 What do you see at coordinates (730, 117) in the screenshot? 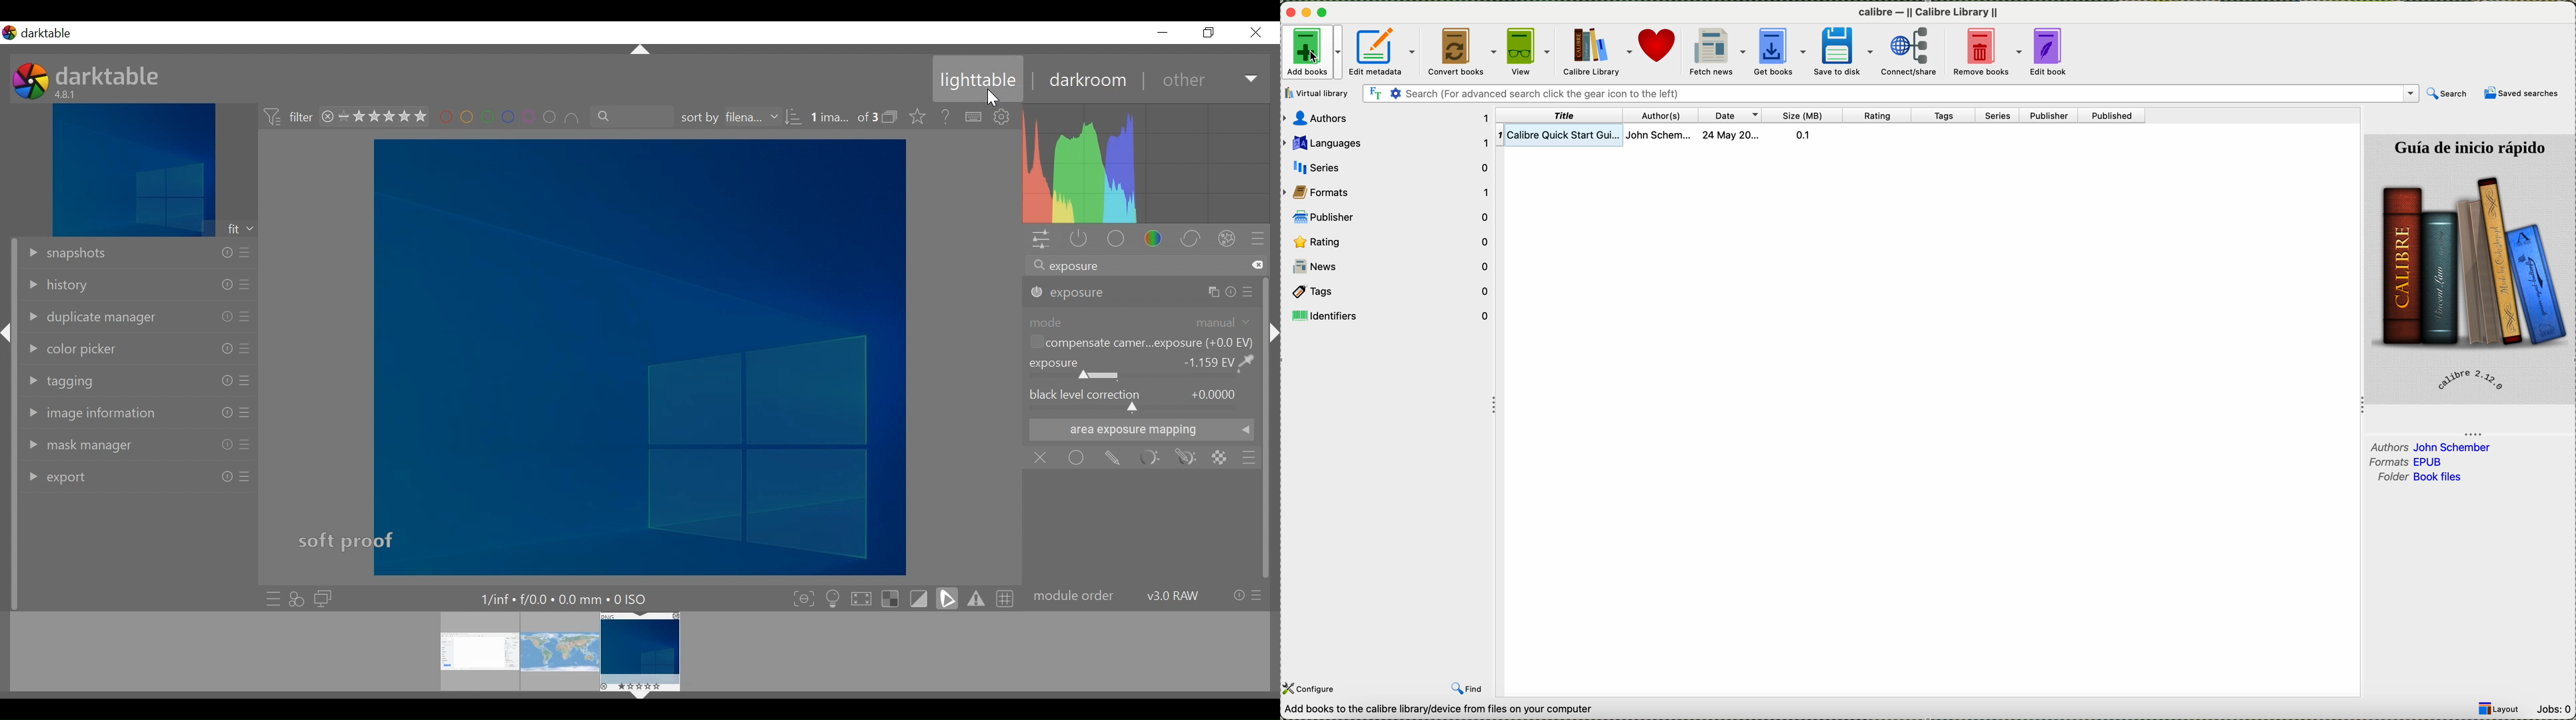
I see `sort by` at bounding box center [730, 117].